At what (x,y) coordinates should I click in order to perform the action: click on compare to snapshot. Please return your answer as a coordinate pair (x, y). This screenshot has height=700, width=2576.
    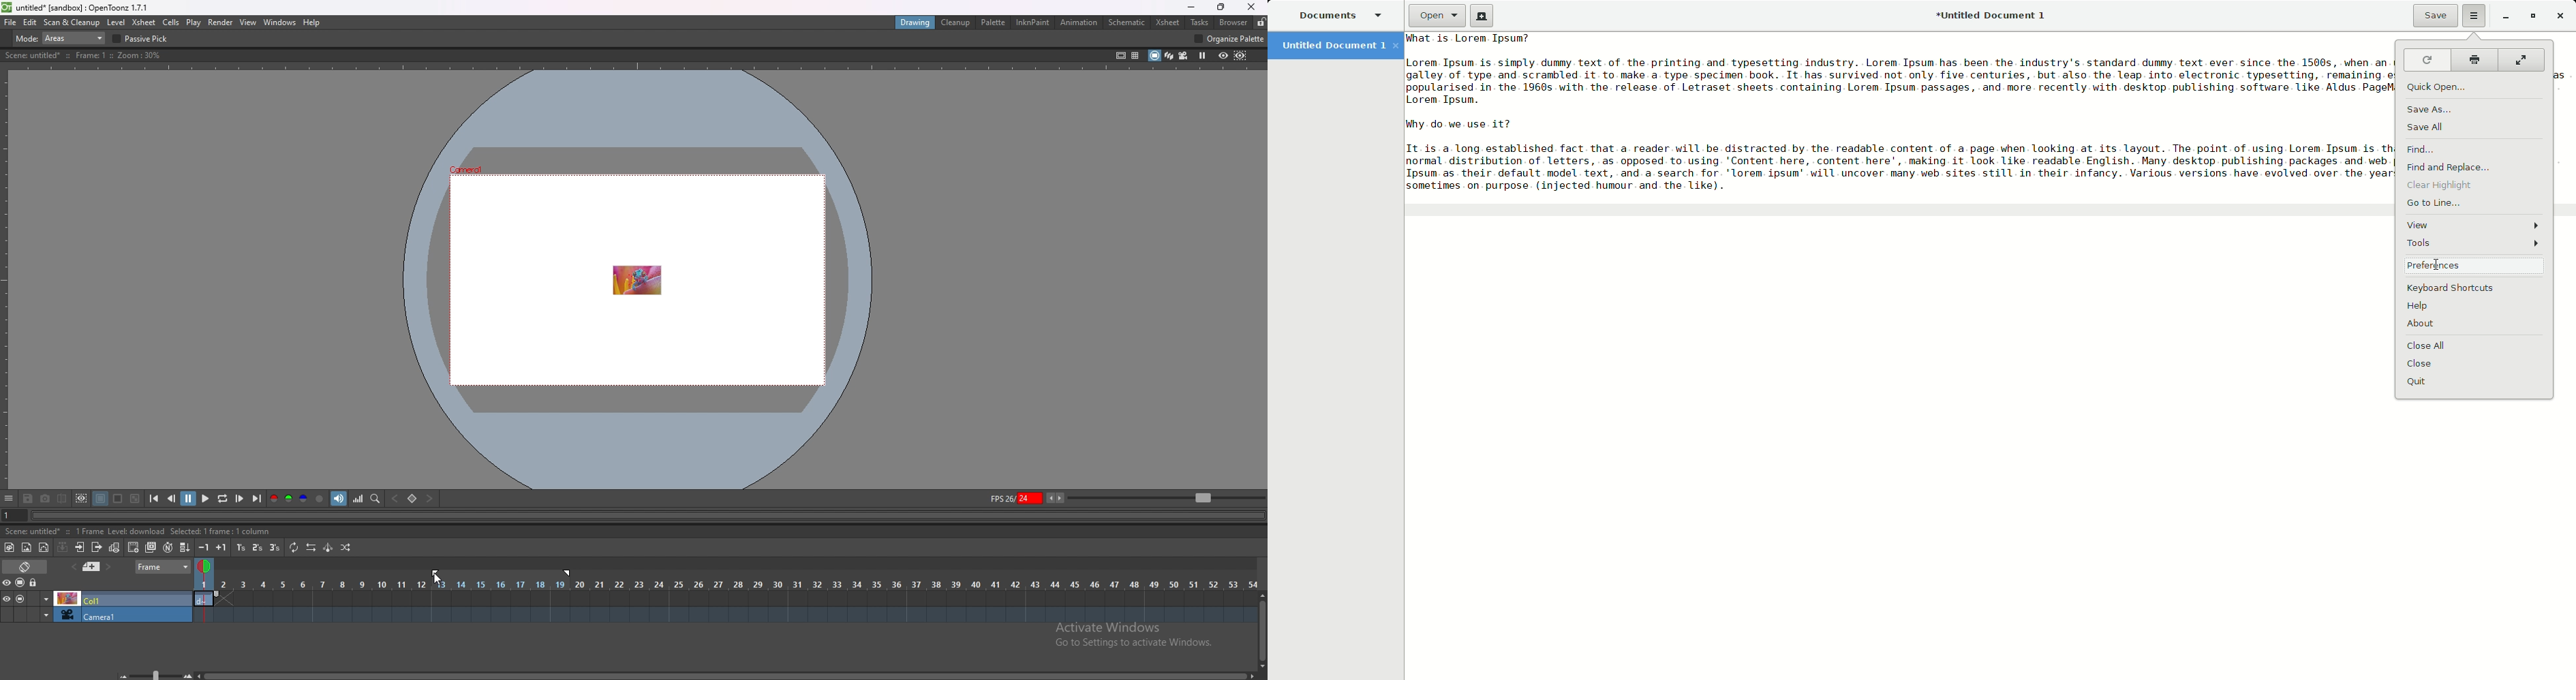
    Looking at the image, I should click on (62, 498).